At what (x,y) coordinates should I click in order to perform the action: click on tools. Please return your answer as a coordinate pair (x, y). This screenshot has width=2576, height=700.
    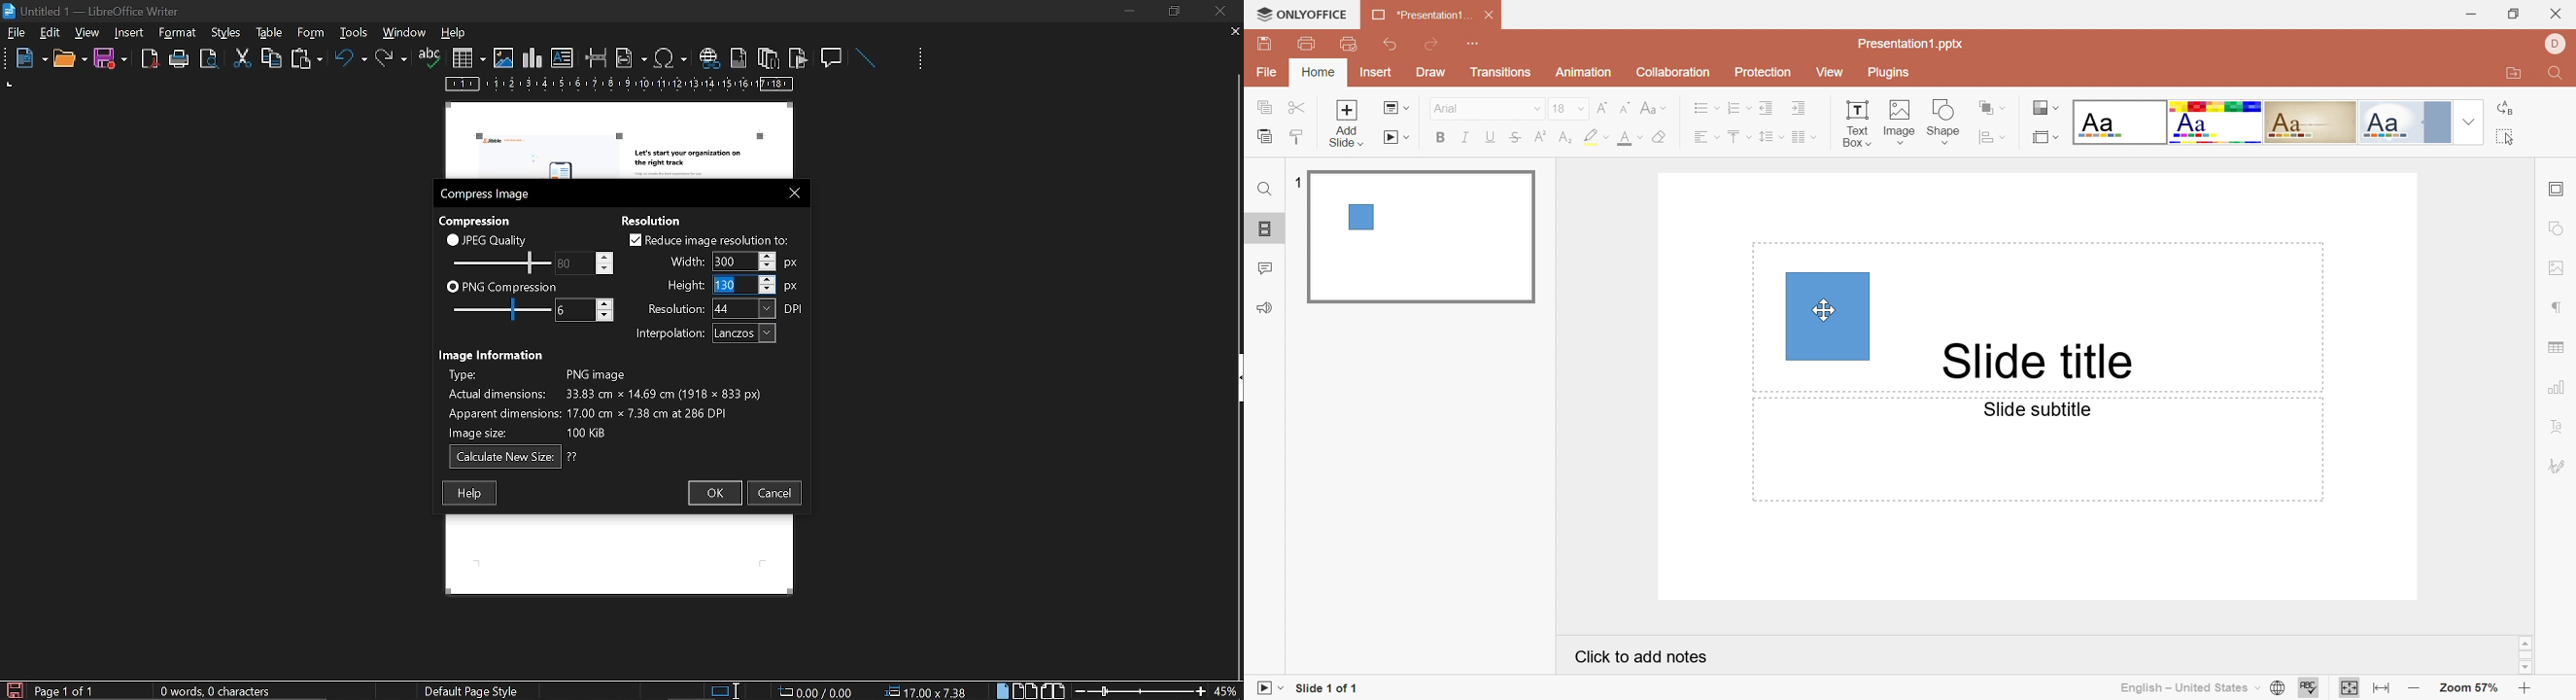
    Looking at the image, I should click on (181, 33).